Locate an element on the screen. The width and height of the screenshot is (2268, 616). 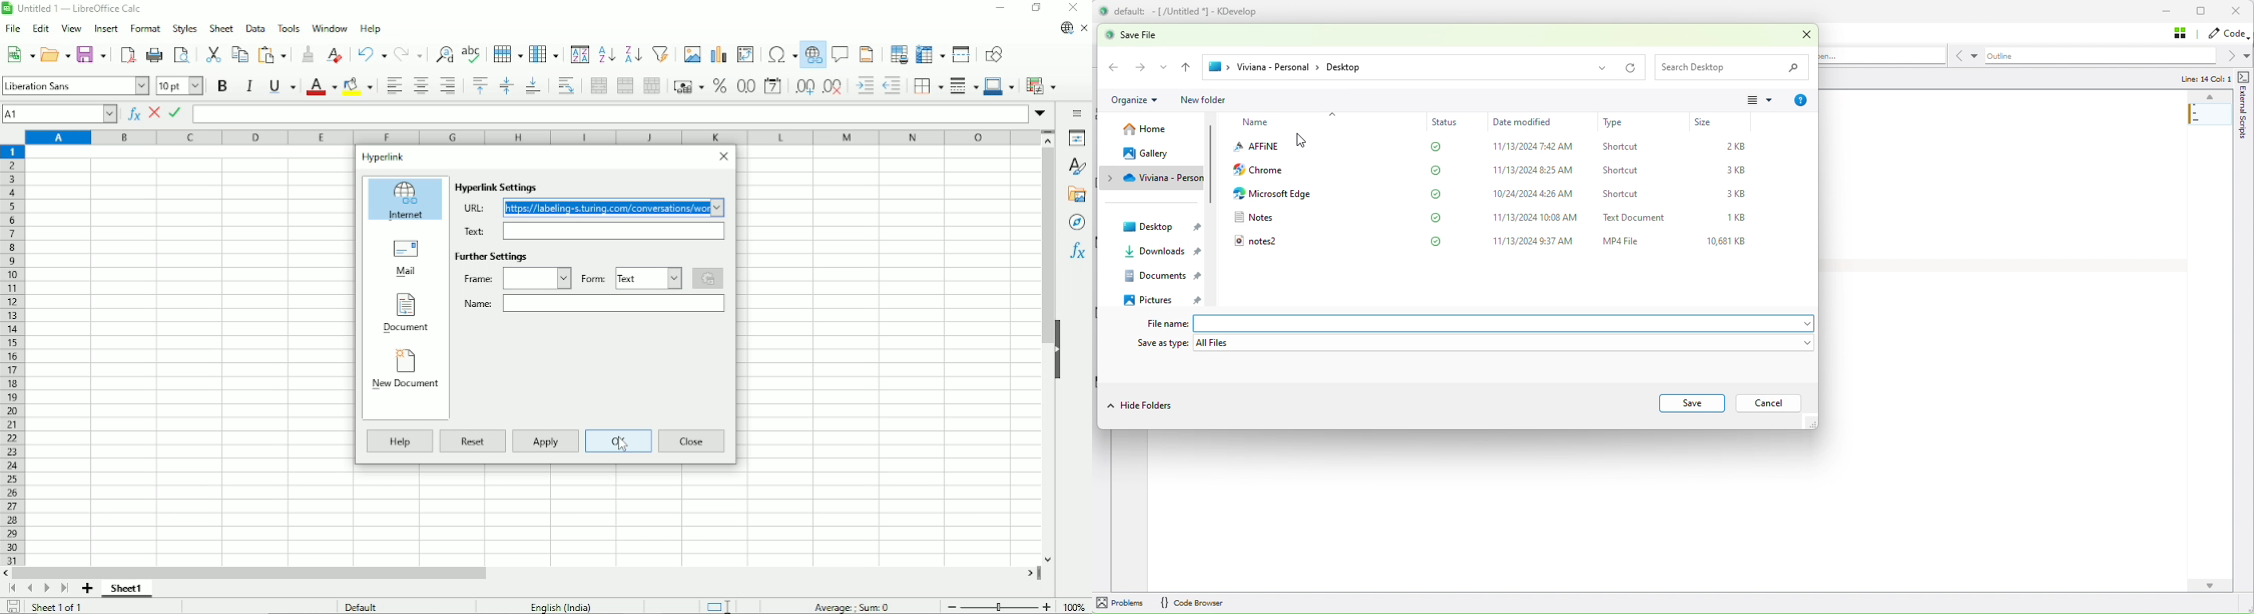
Merge cells is located at coordinates (626, 86).